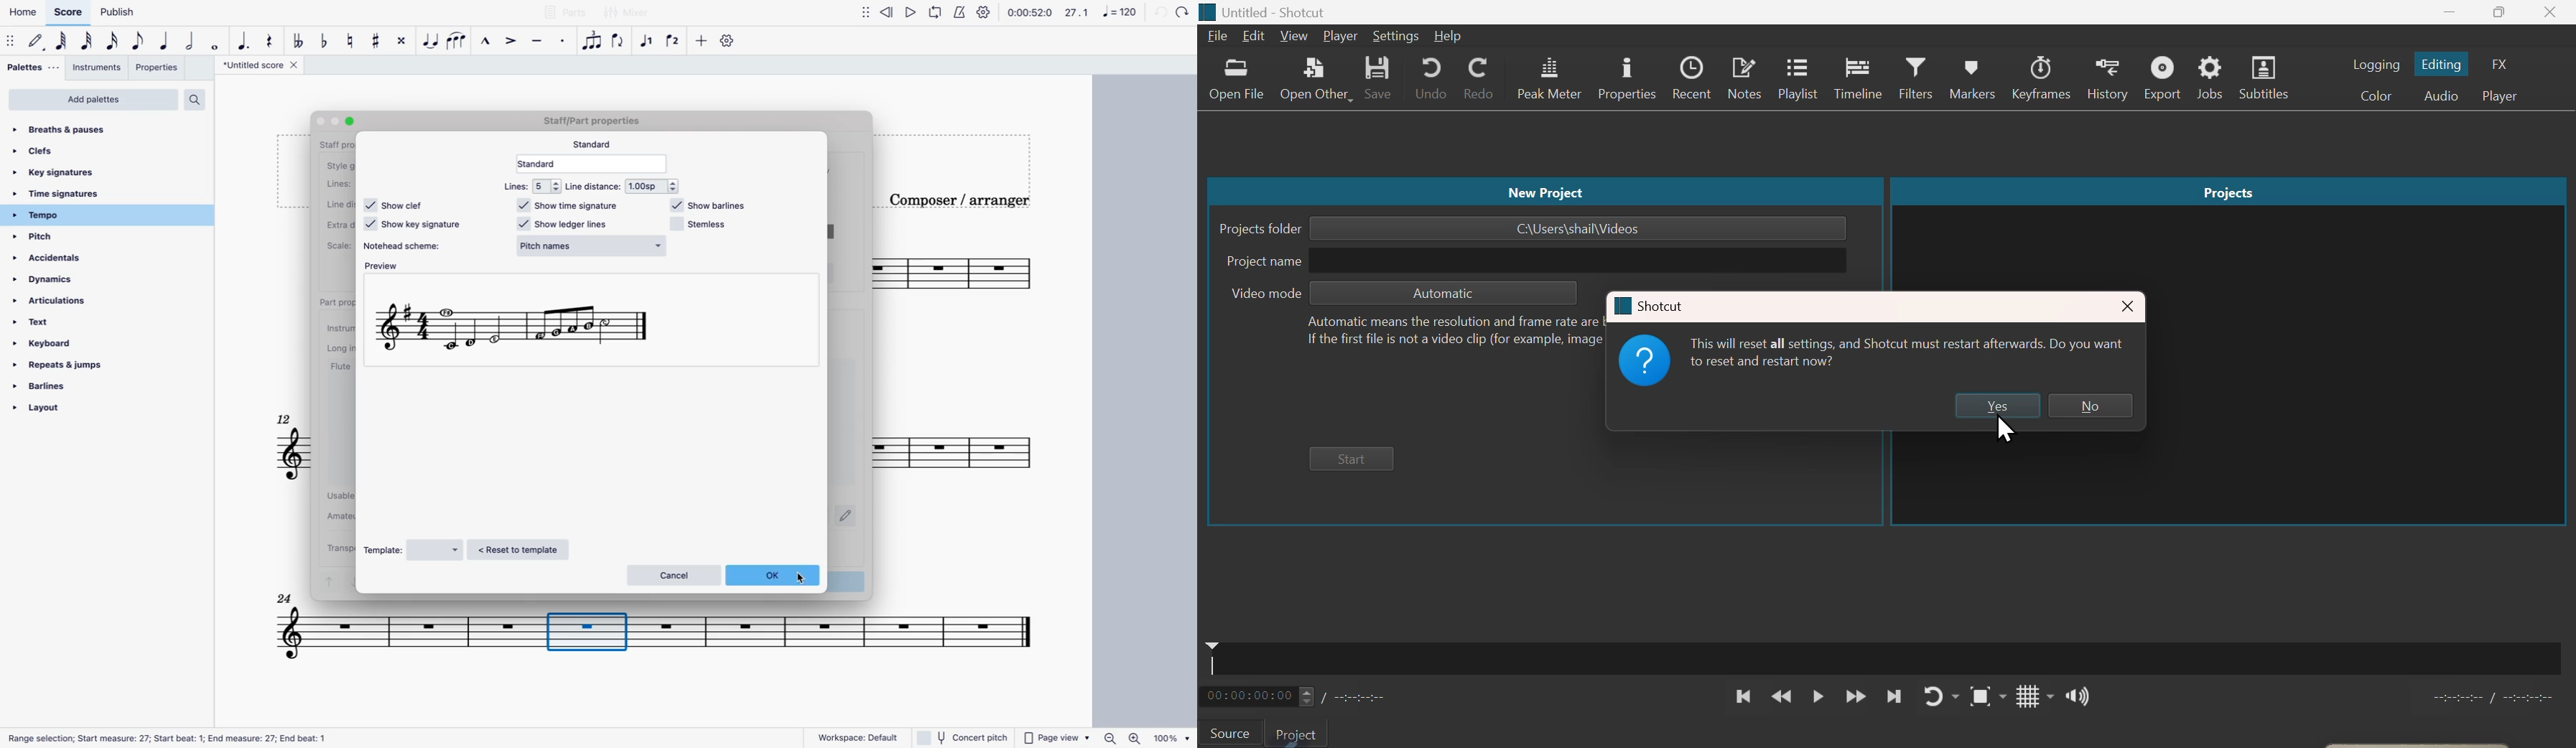  What do you see at coordinates (413, 550) in the screenshot?
I see `template` at bounding box center [413, 550].